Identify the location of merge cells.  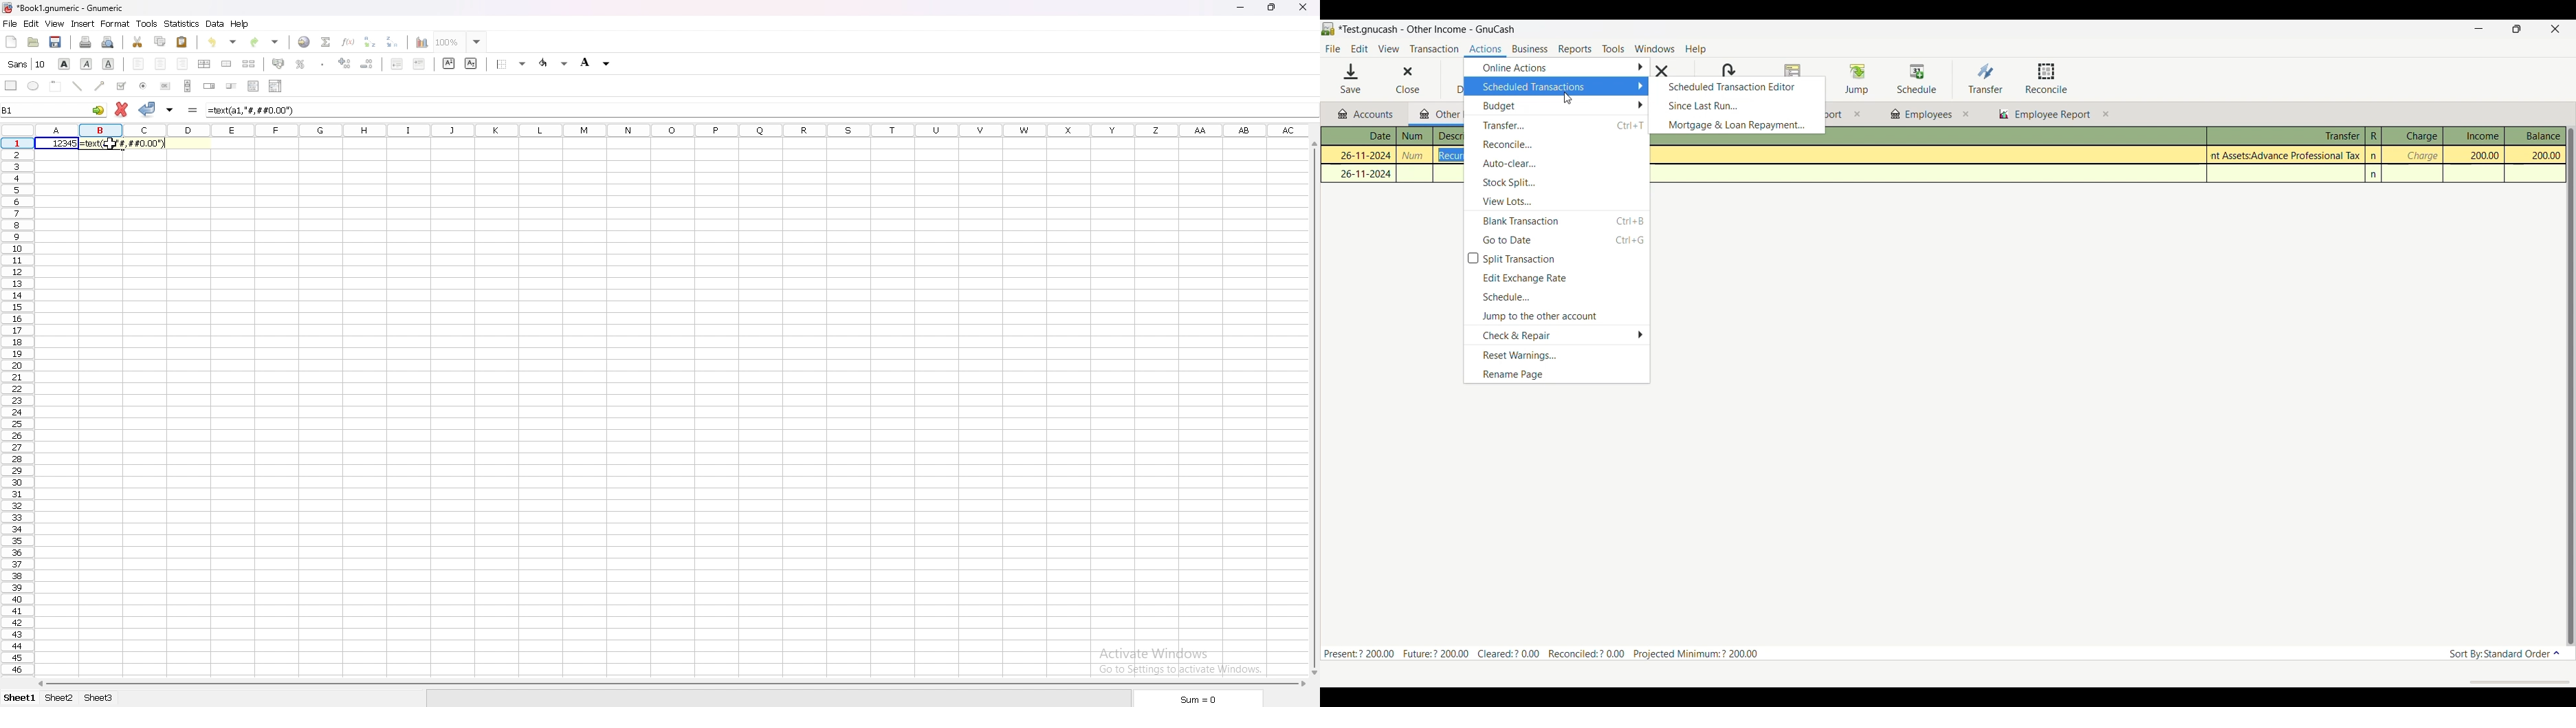
(226, 64).